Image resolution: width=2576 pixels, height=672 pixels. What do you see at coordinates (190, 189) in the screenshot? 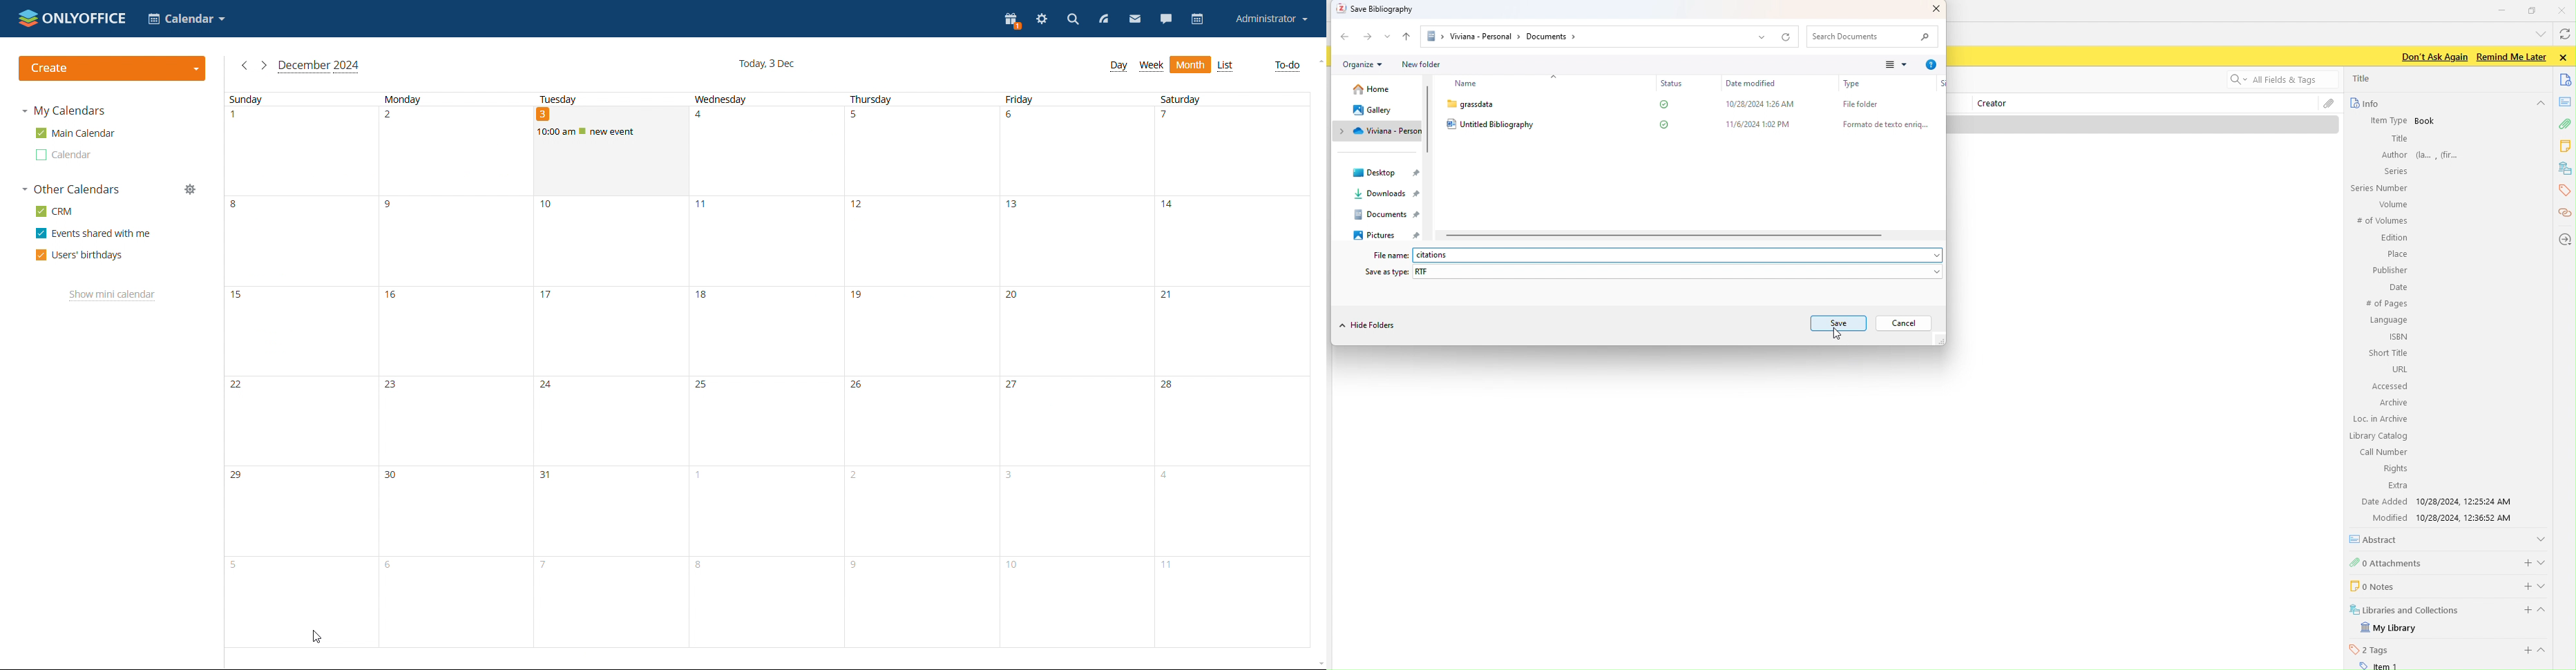
I see `manage` at bounding box center [190, 189].